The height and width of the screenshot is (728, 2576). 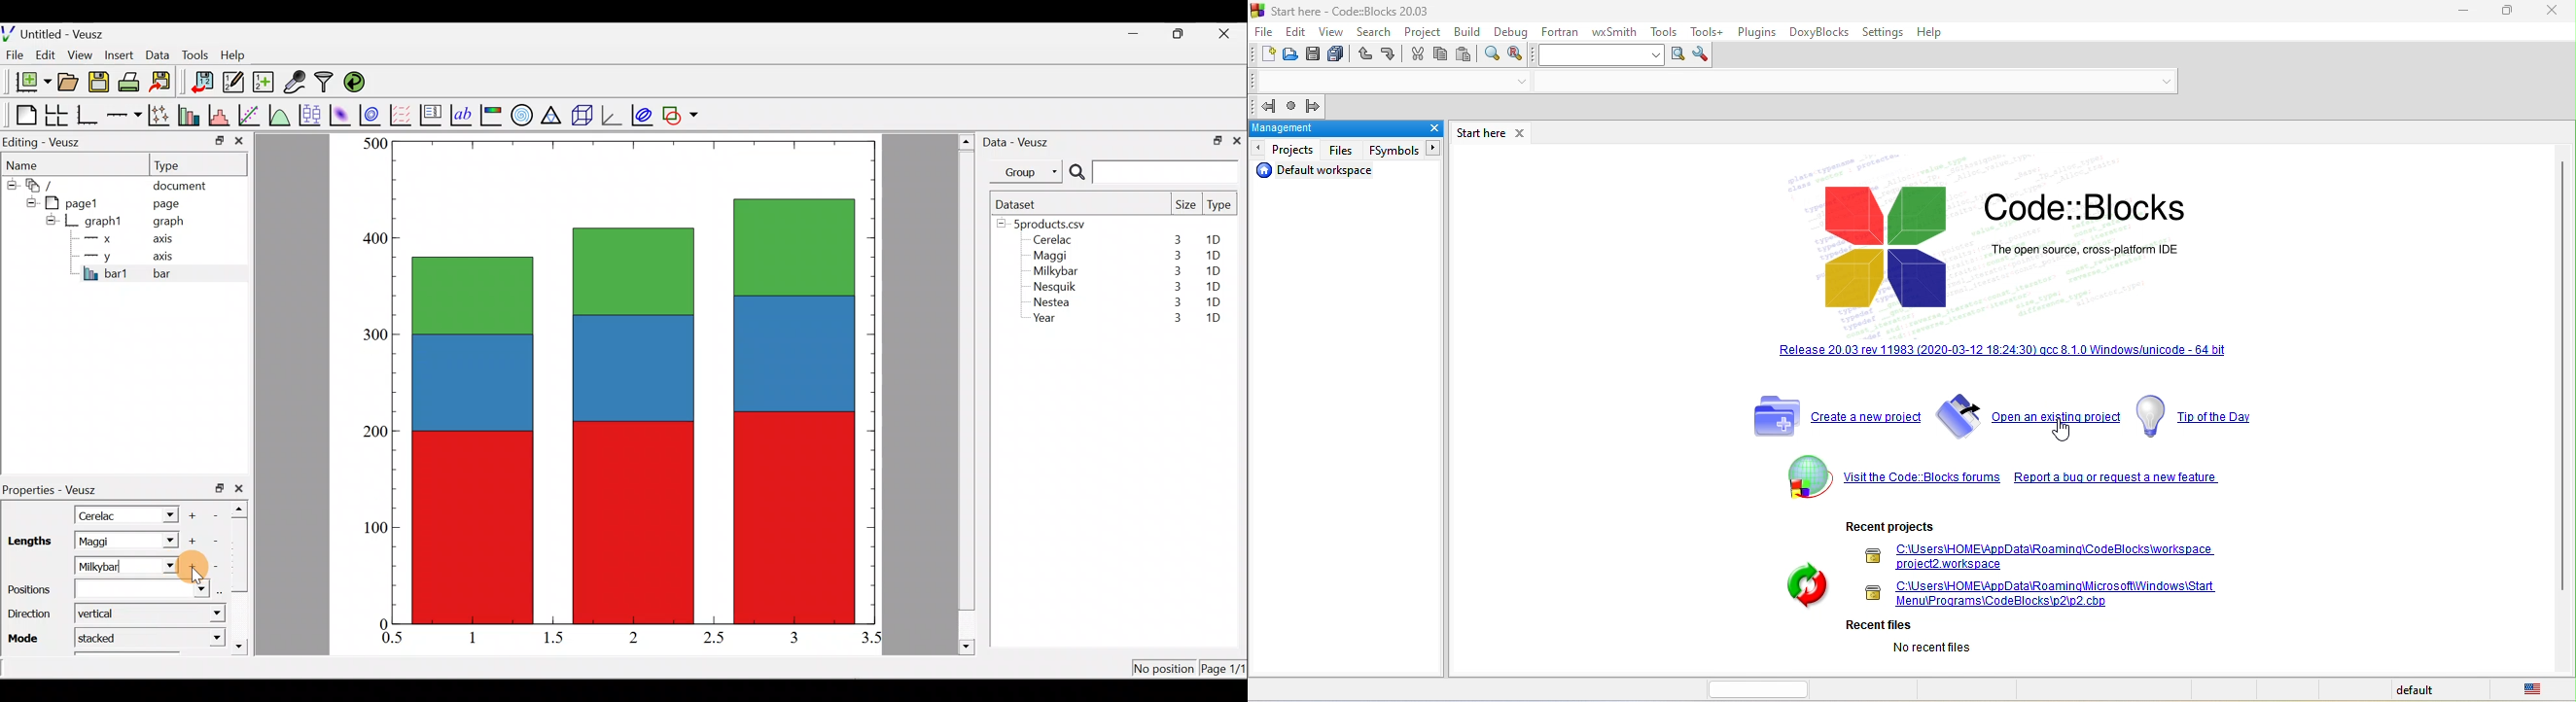 What do you see at coordinates (220, 488) in the screenshot?
I see `restore down` at bounding box center [220, 488].